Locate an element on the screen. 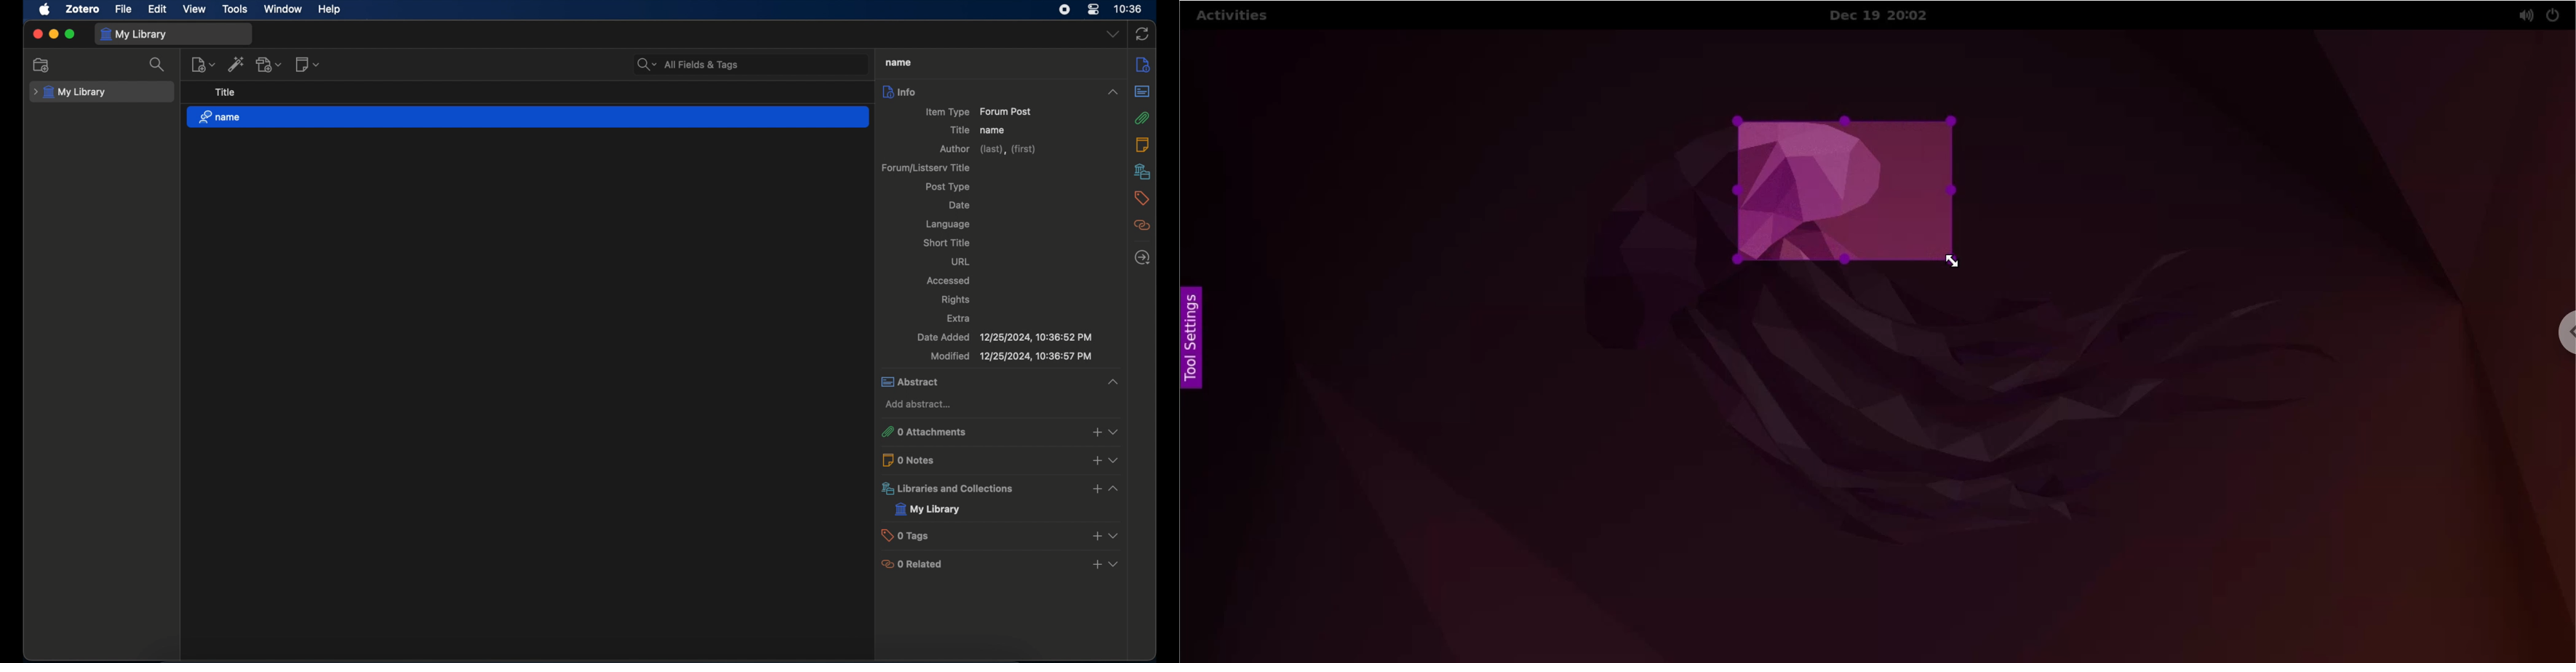 The height and width of the screenshot is (672, 2576). ost type is located at coordinates (950, 186).